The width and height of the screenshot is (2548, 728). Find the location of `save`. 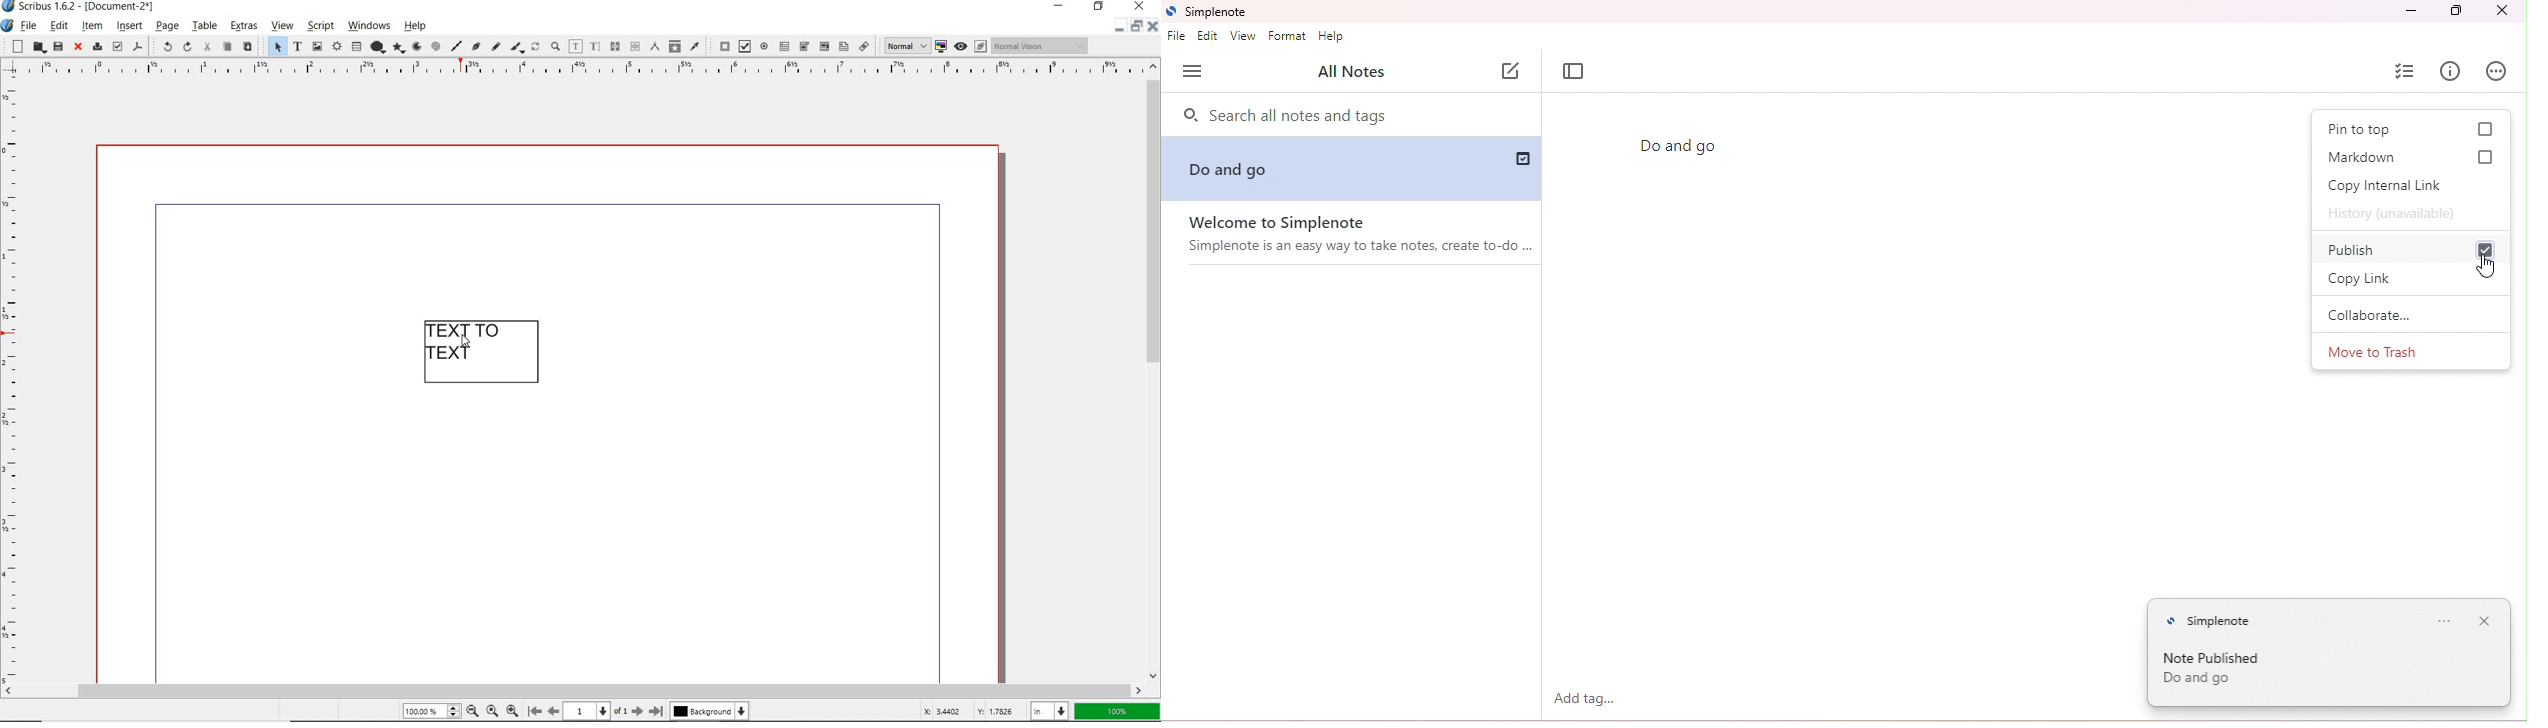

save is located at coordinates (57, 48).